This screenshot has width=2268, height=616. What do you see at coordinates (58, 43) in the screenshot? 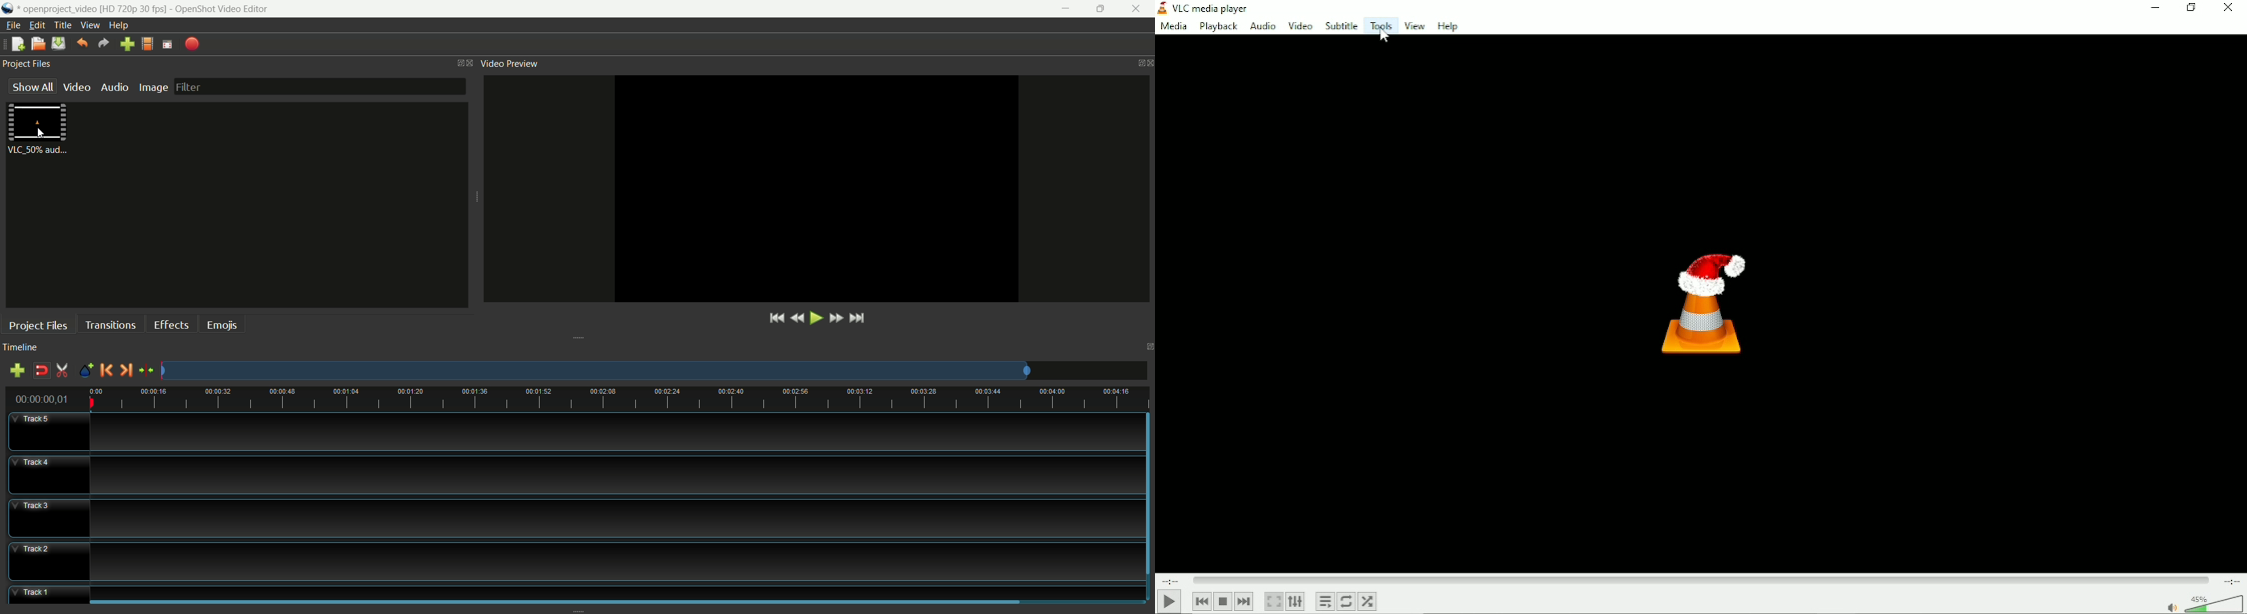
I see `save project` at bounding box center [58, 43].